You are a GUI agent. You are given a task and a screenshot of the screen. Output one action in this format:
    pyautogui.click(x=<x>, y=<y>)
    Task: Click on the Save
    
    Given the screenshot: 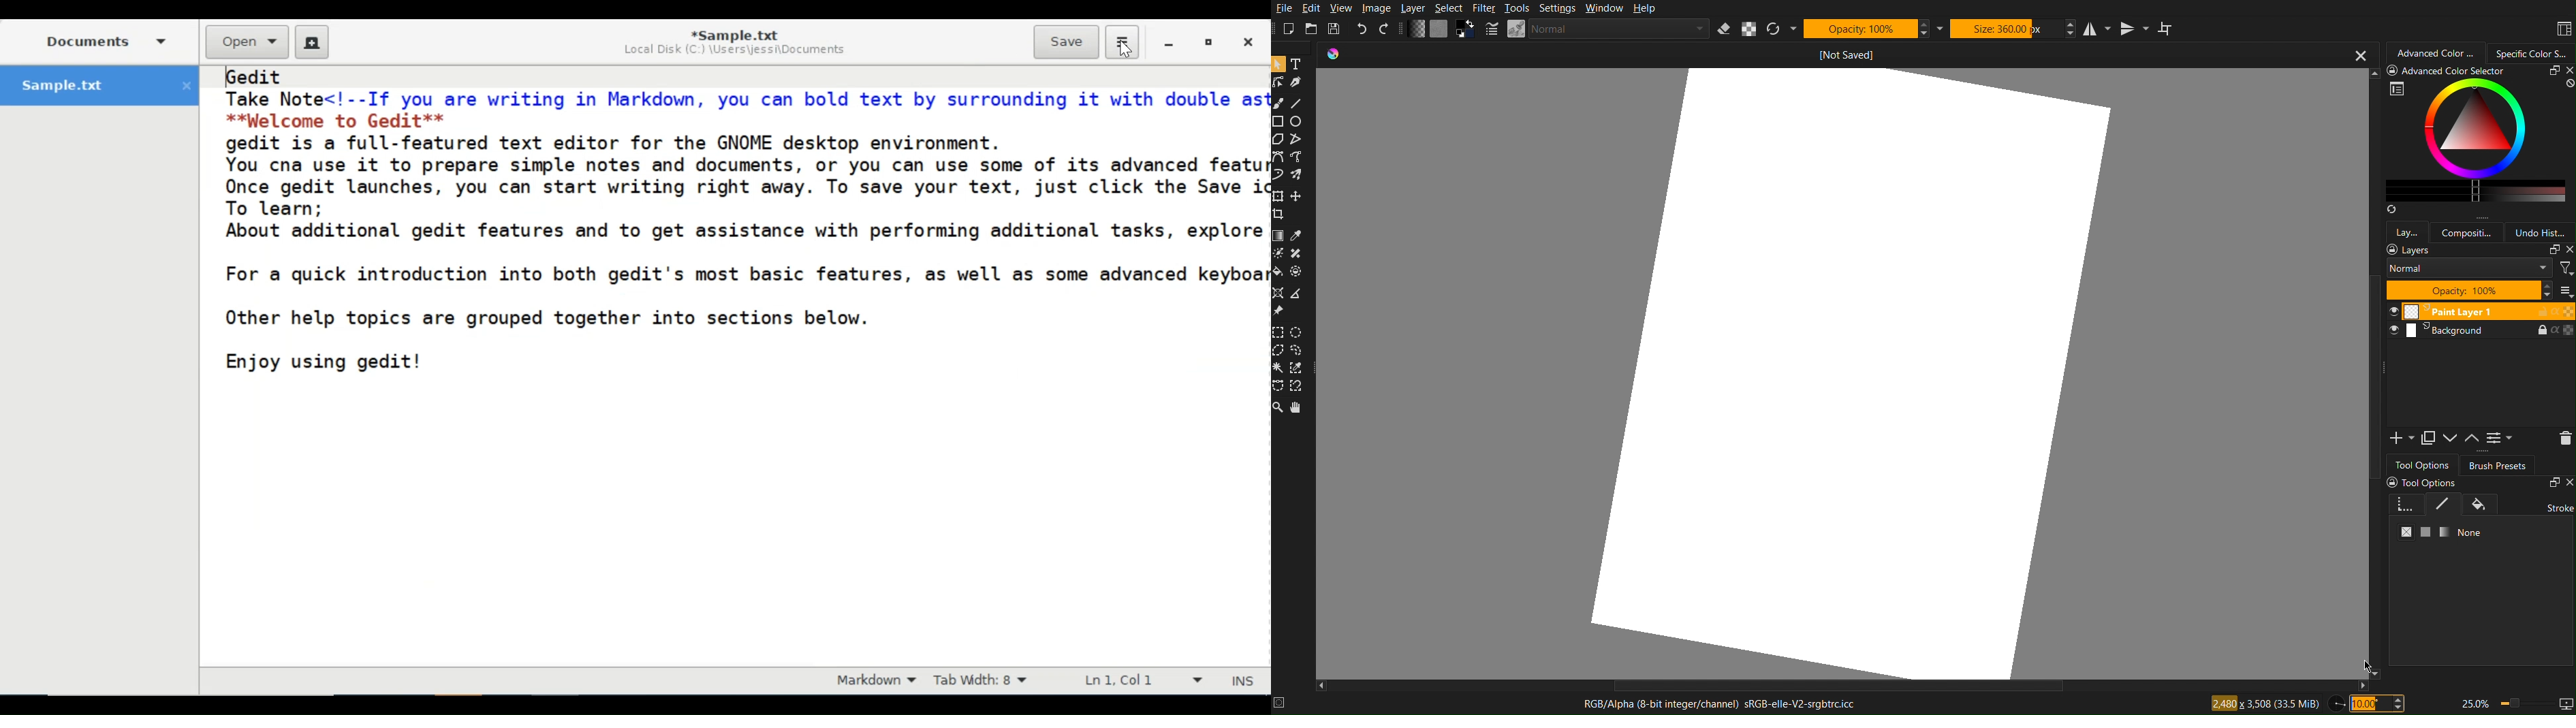 What is the action you would take?
    pyautogui.click(x=1334, y=28)
    